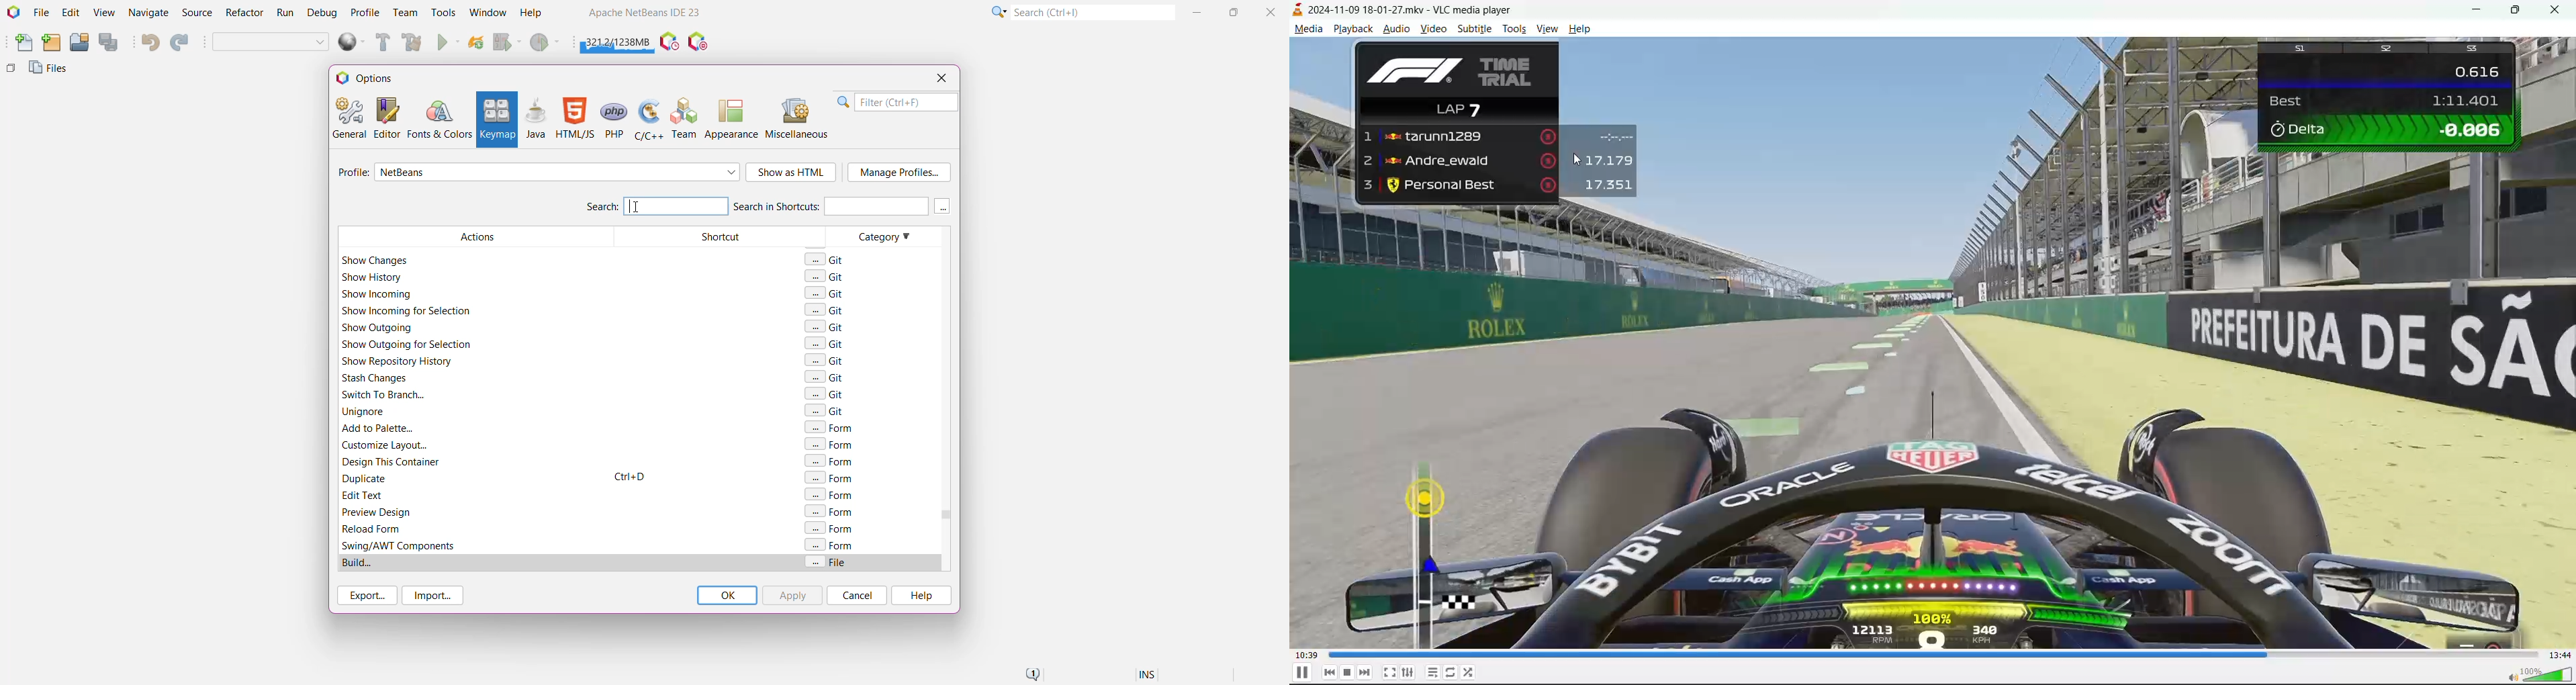 This screenshot has height=700, width=2576. What do you see at coordinates (1309, 29) in the screenshot?
I see `media` at bounding box center [1309, 29].